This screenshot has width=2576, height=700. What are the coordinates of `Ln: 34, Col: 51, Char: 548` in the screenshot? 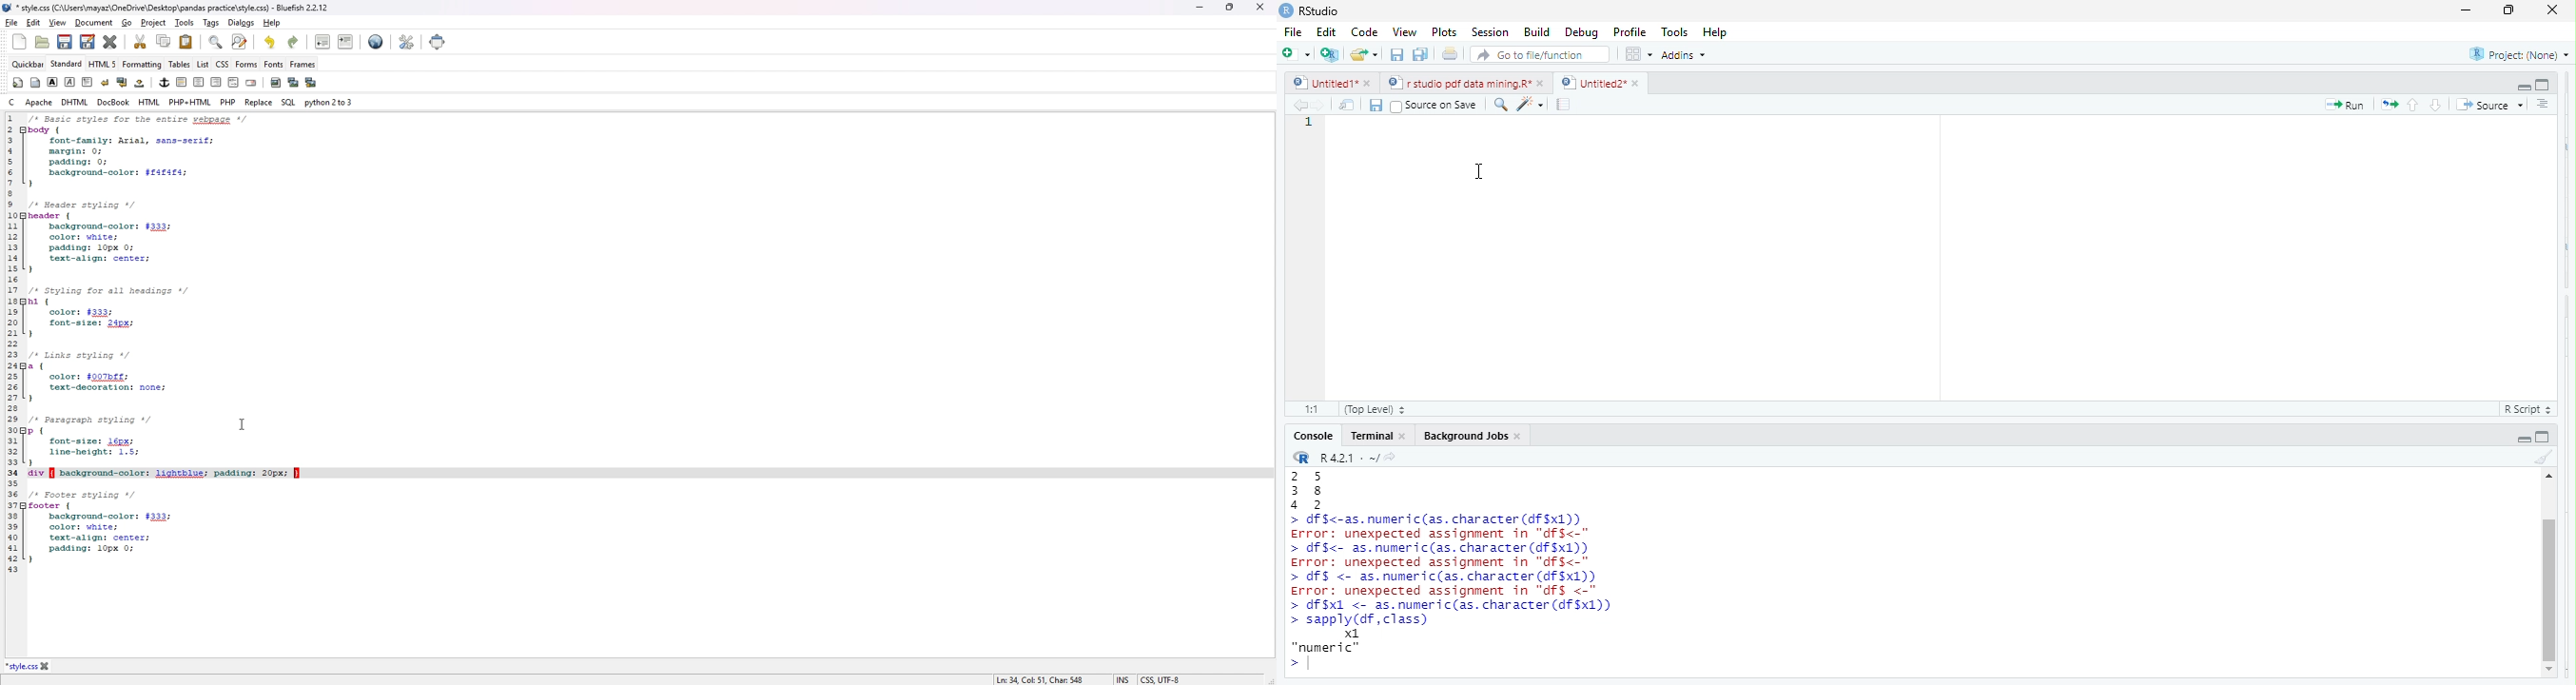 It's located at (1039, 680).